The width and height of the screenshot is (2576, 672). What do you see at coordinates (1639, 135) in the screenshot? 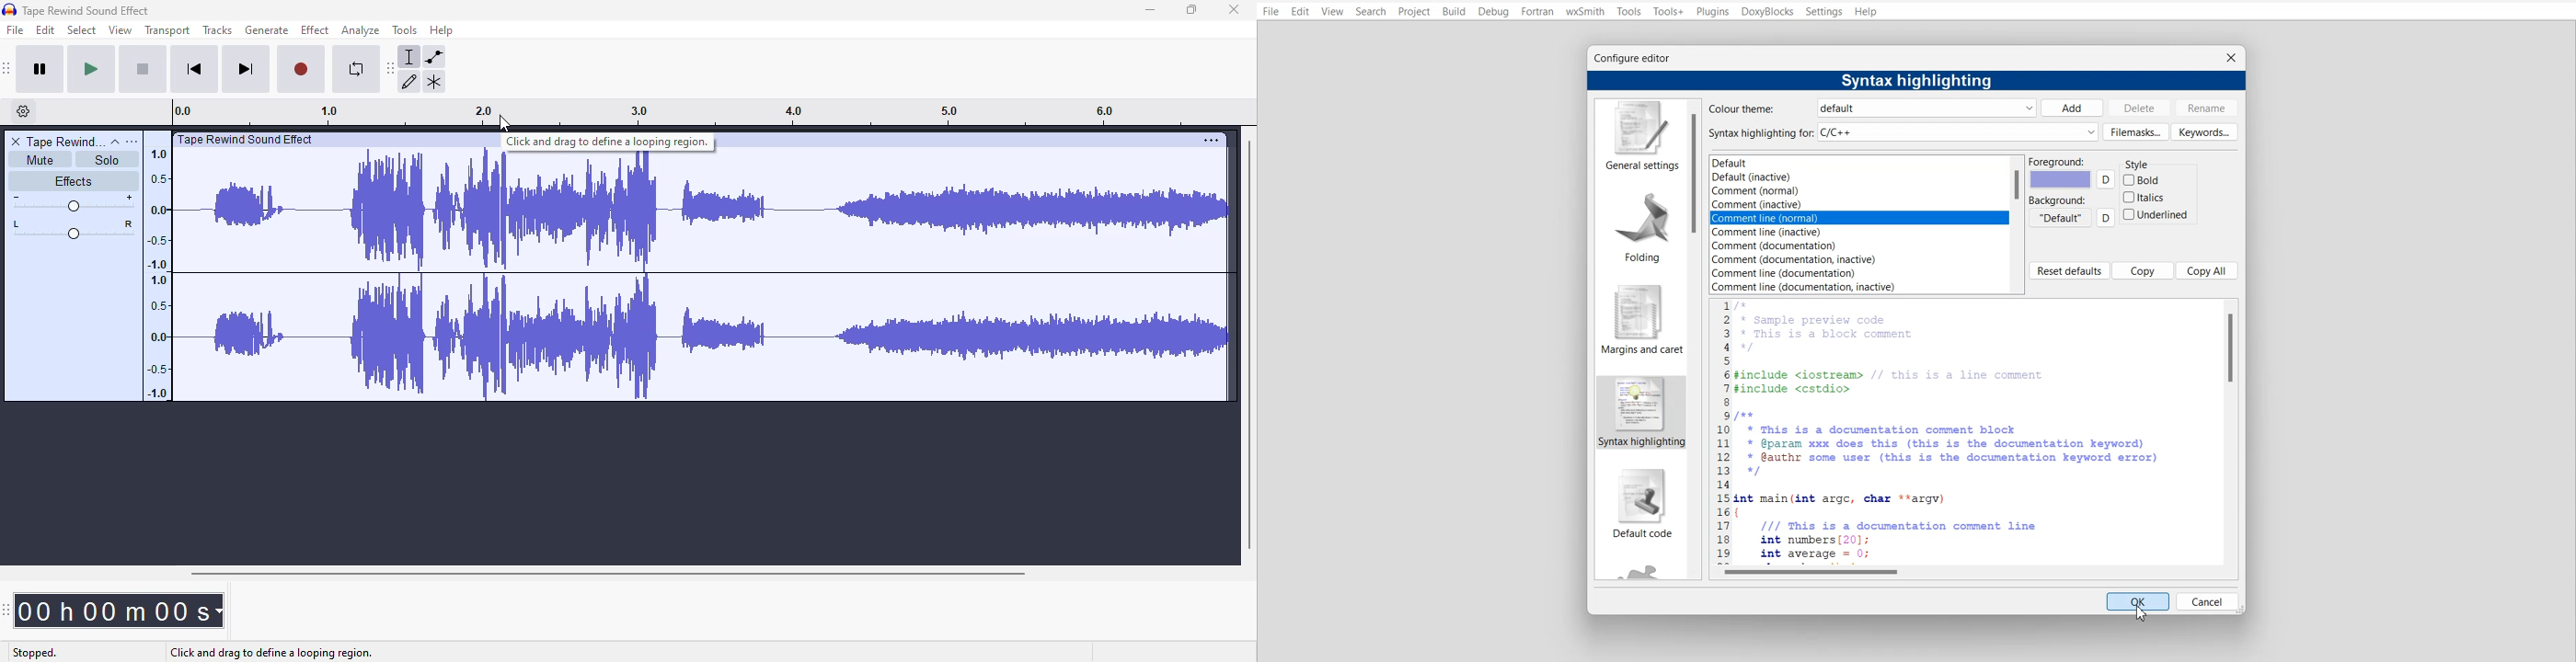
I see `General Settings` at bounding box center [1639, 135].